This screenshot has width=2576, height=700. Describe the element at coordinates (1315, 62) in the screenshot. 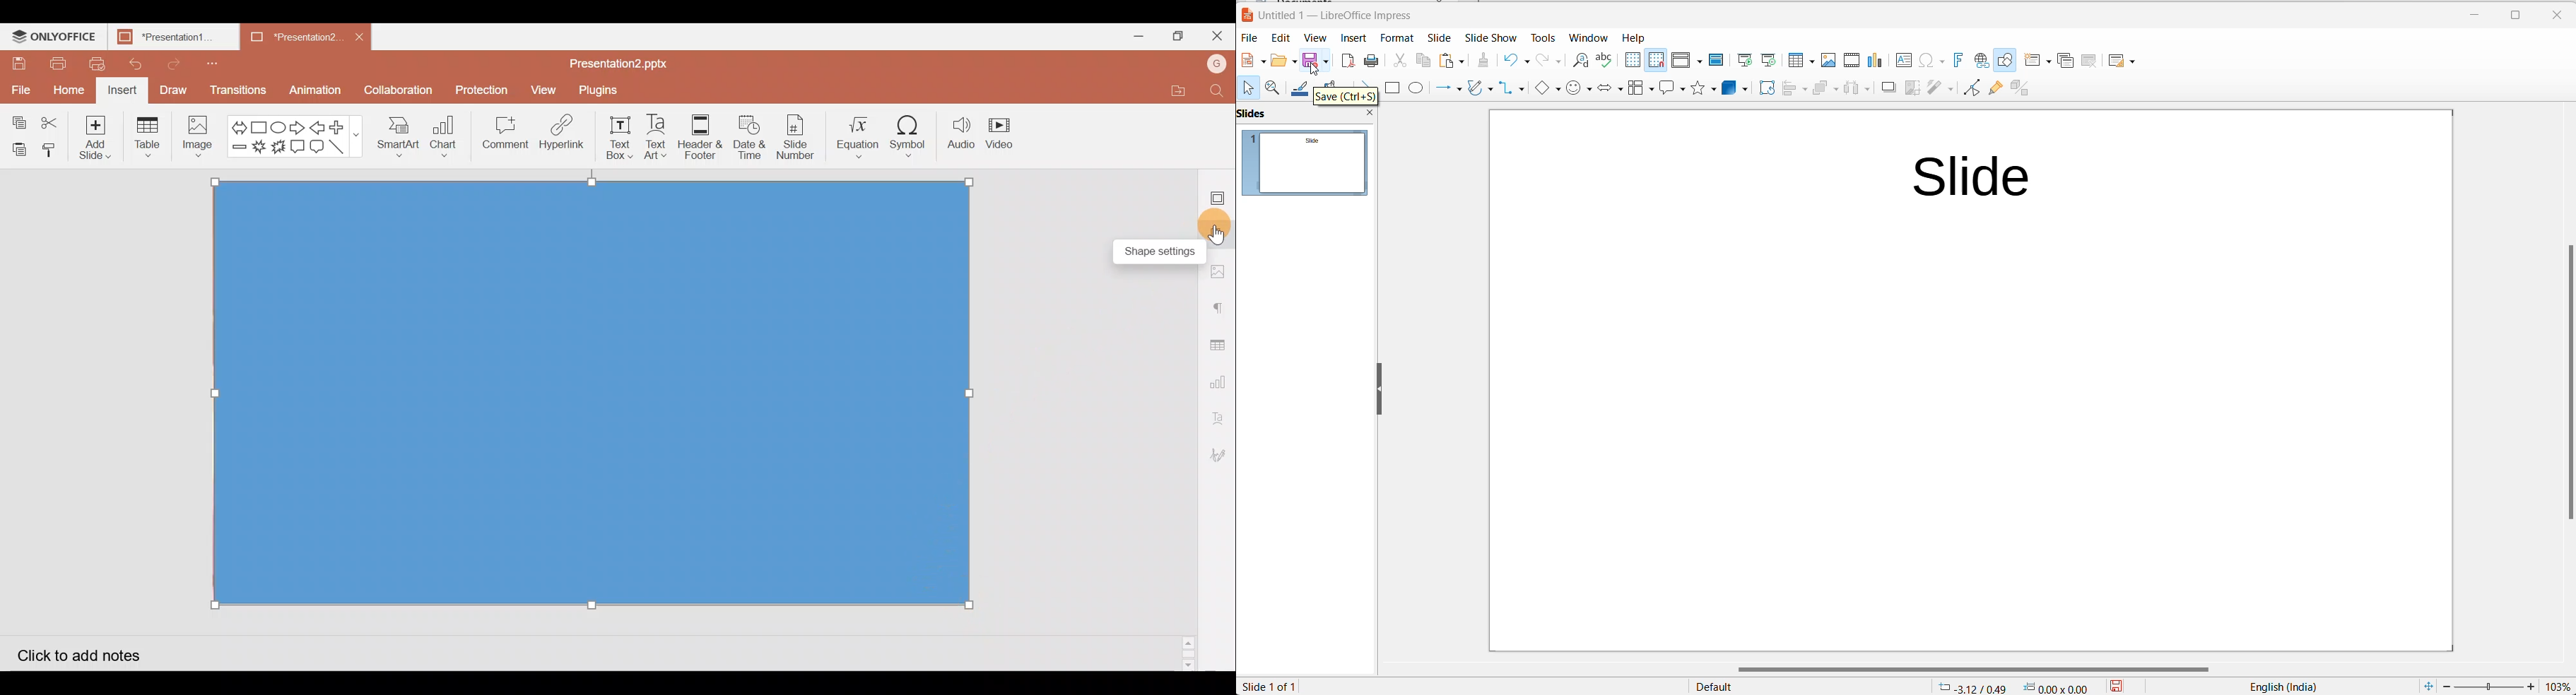

I see `save` at that location.